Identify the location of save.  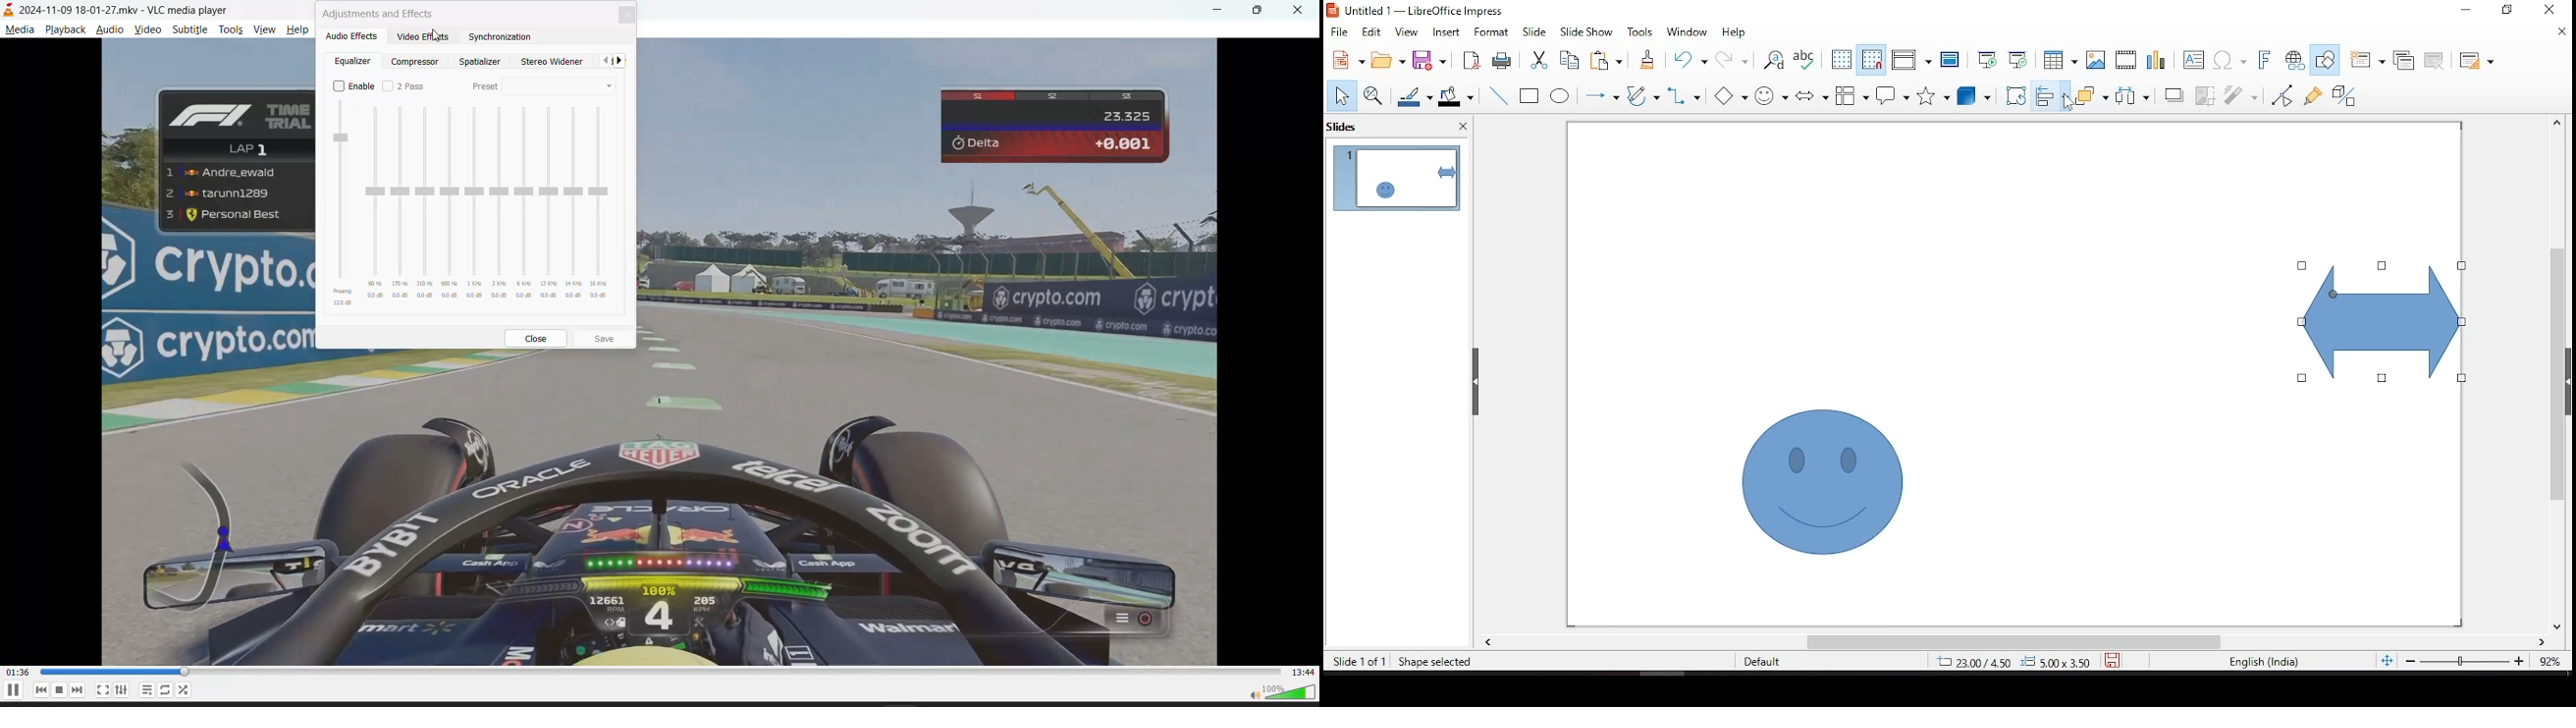
(2113, 658).